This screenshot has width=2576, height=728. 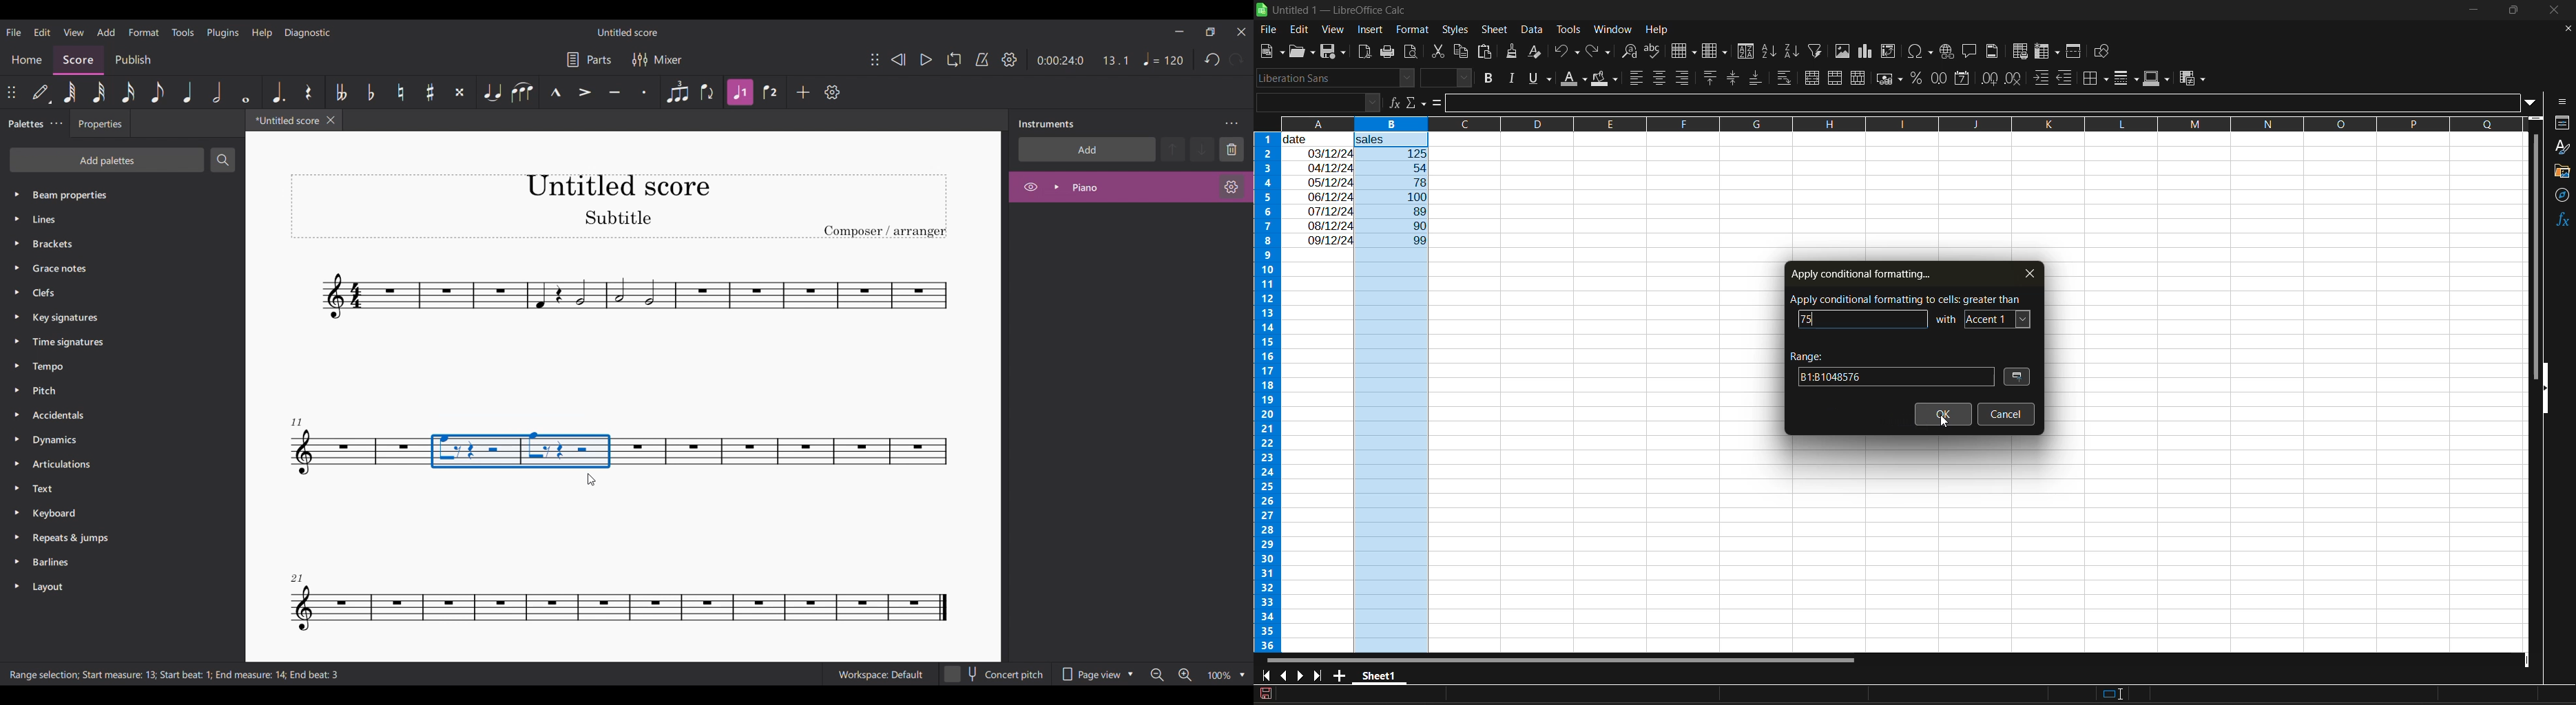 What do you see at coordinates (1633, 53) in the screenshot?
I see `find and replace` at bounding box center [1633, 53].